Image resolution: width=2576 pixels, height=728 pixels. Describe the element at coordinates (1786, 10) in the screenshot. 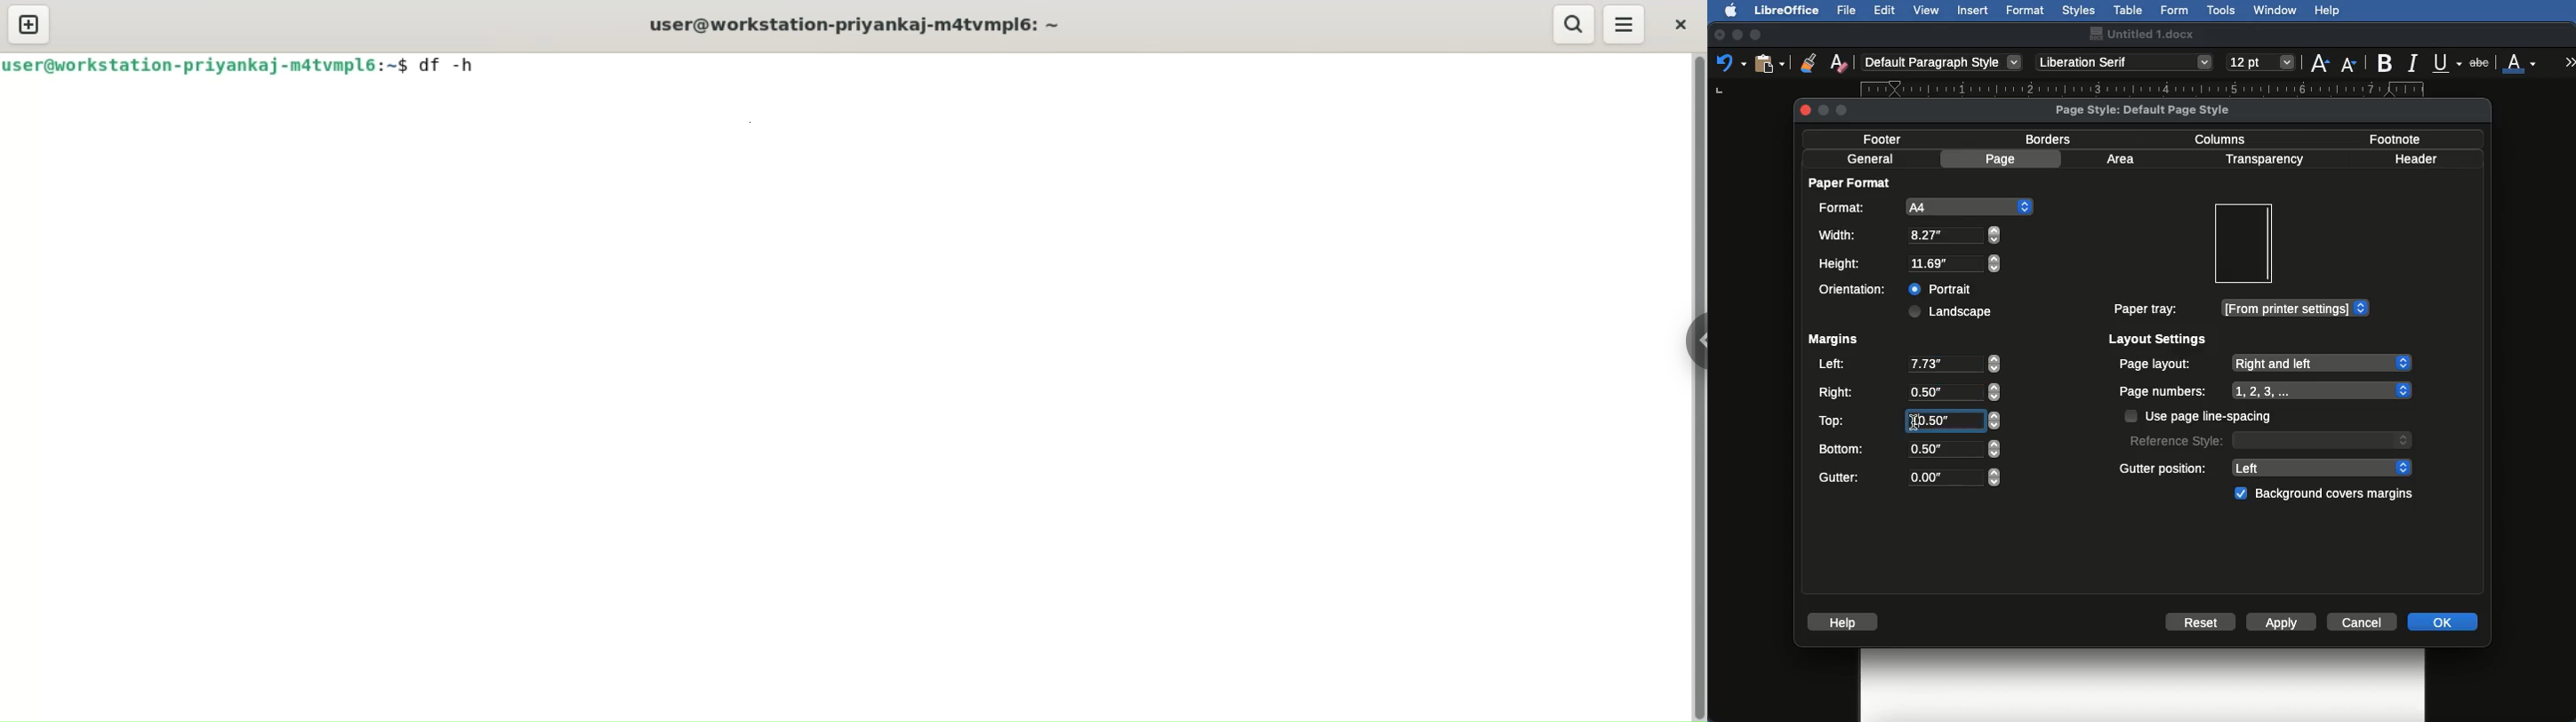

I see `LibreOffice` at that location.